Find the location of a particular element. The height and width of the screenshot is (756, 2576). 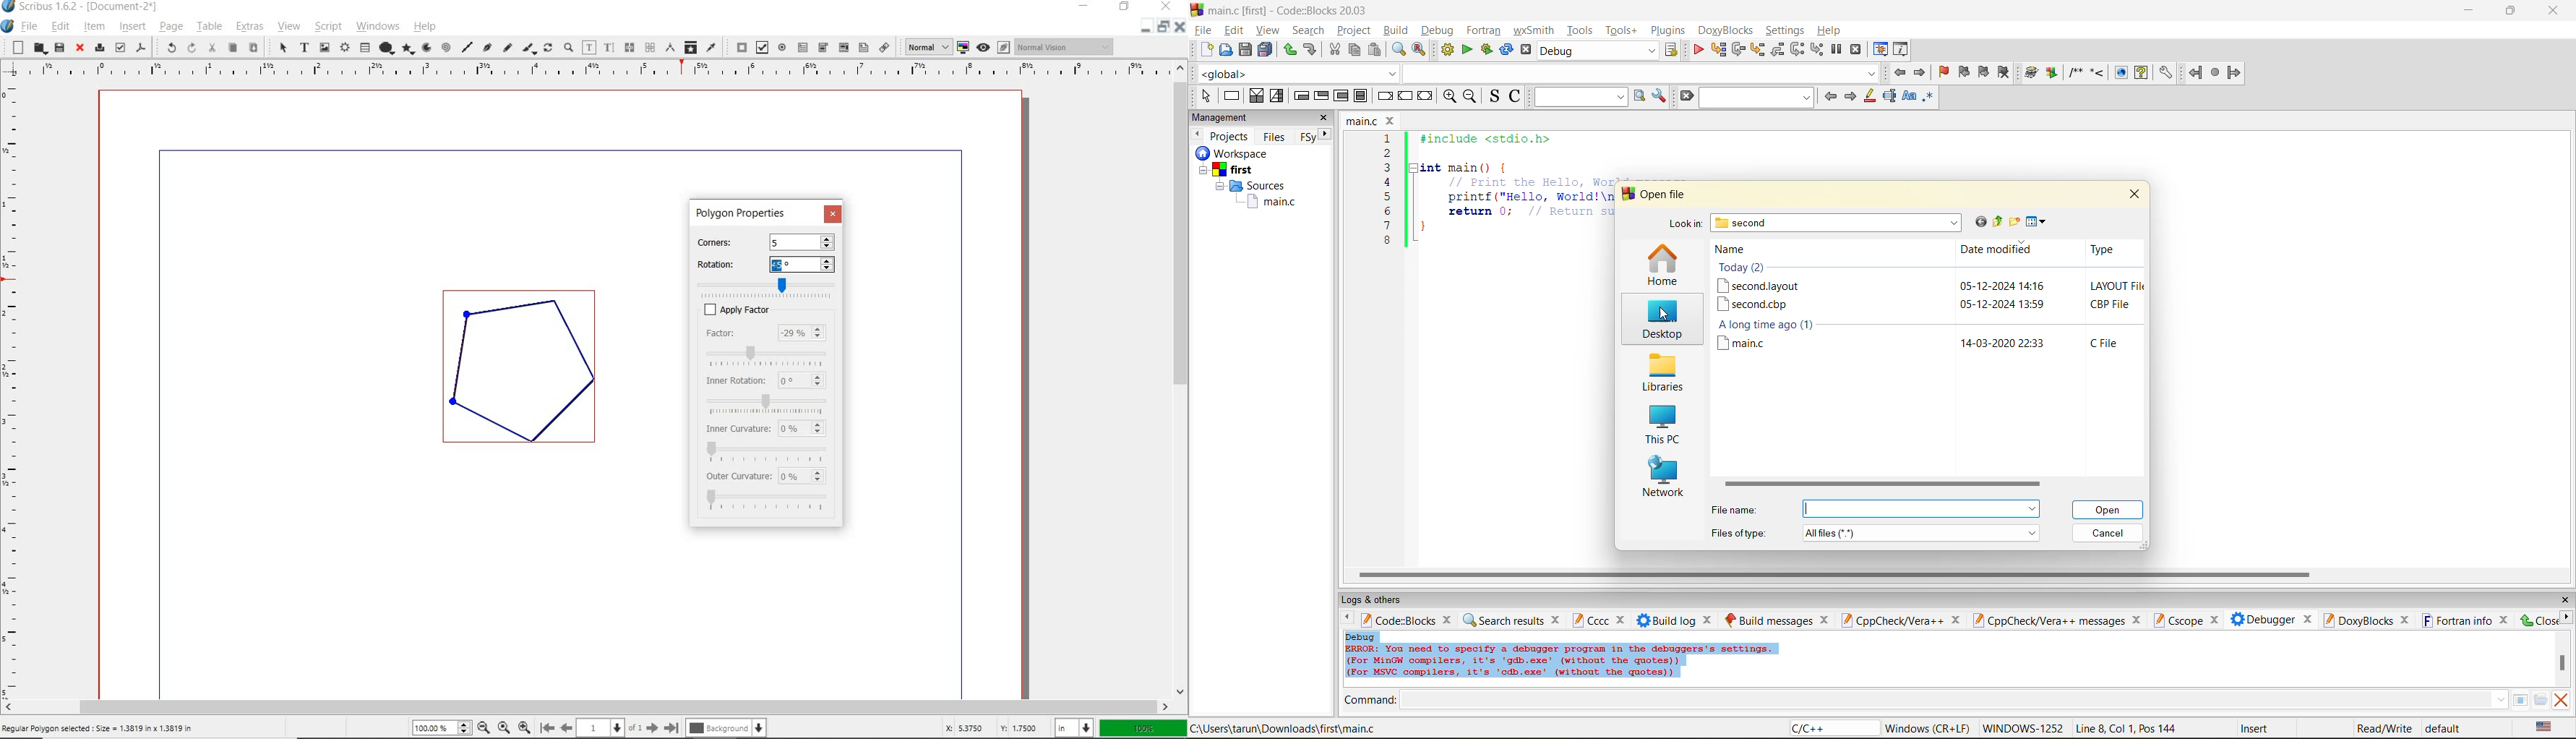

shape is located at coordinates (388, 46).